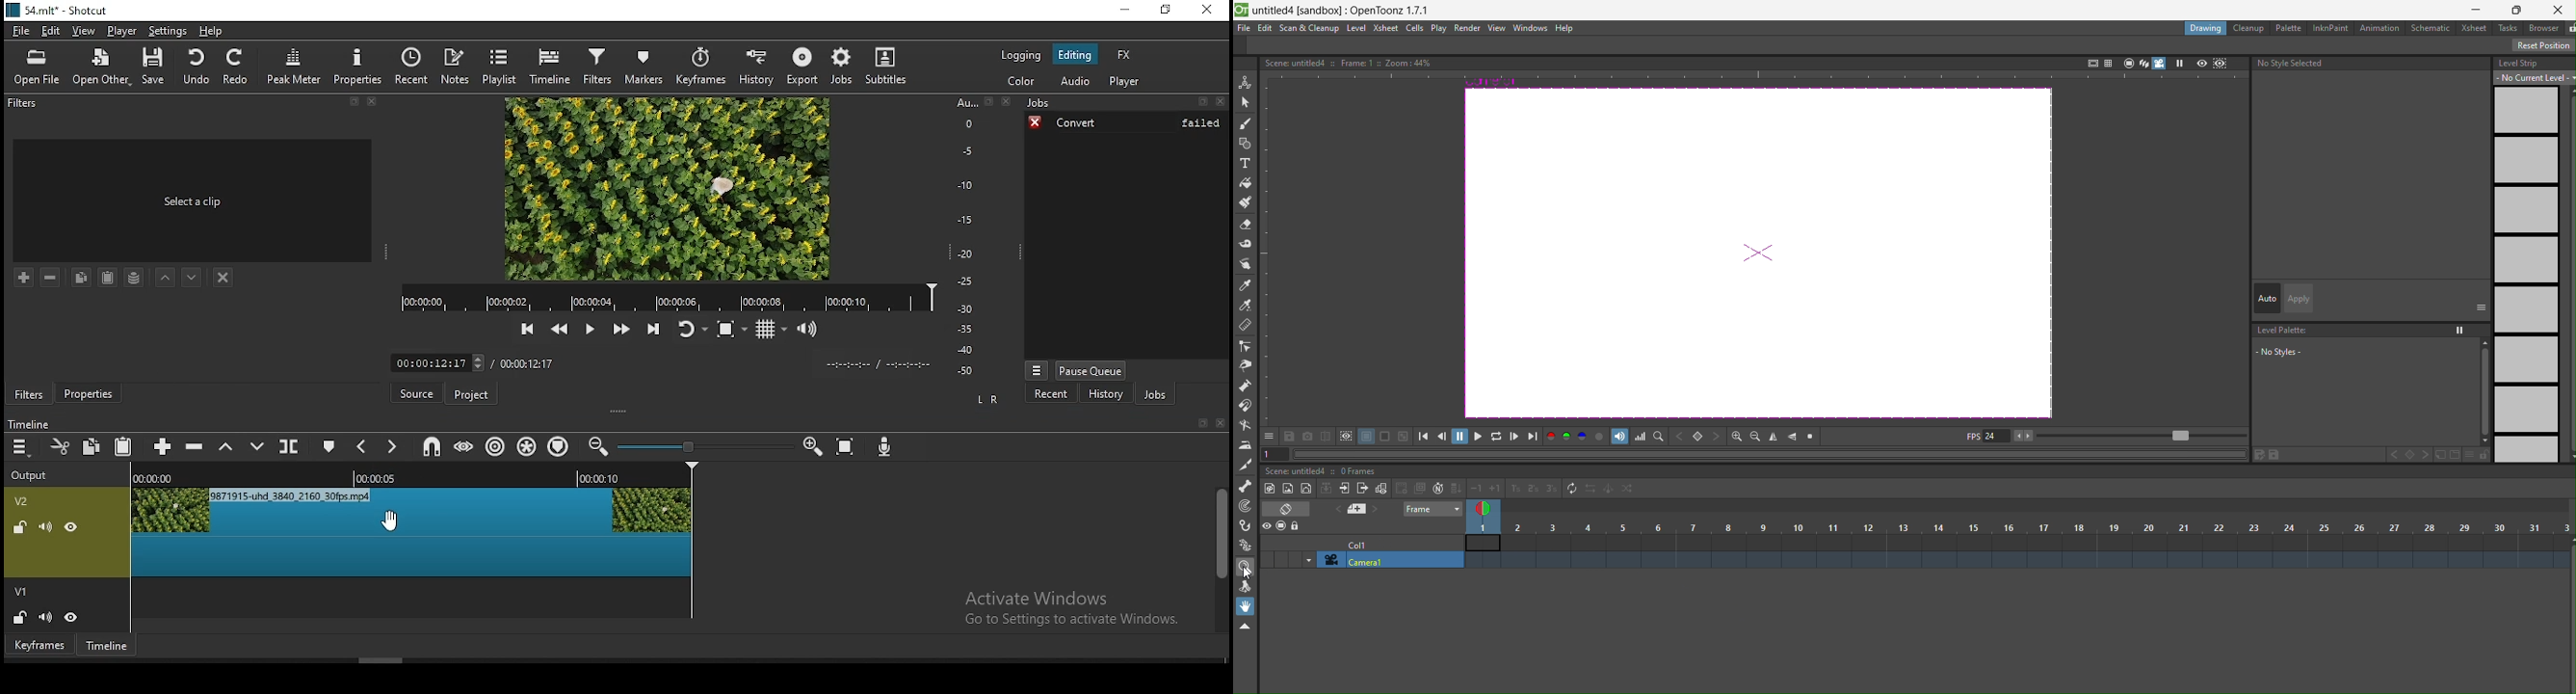  I want to click on icon, so click(2212, 63).